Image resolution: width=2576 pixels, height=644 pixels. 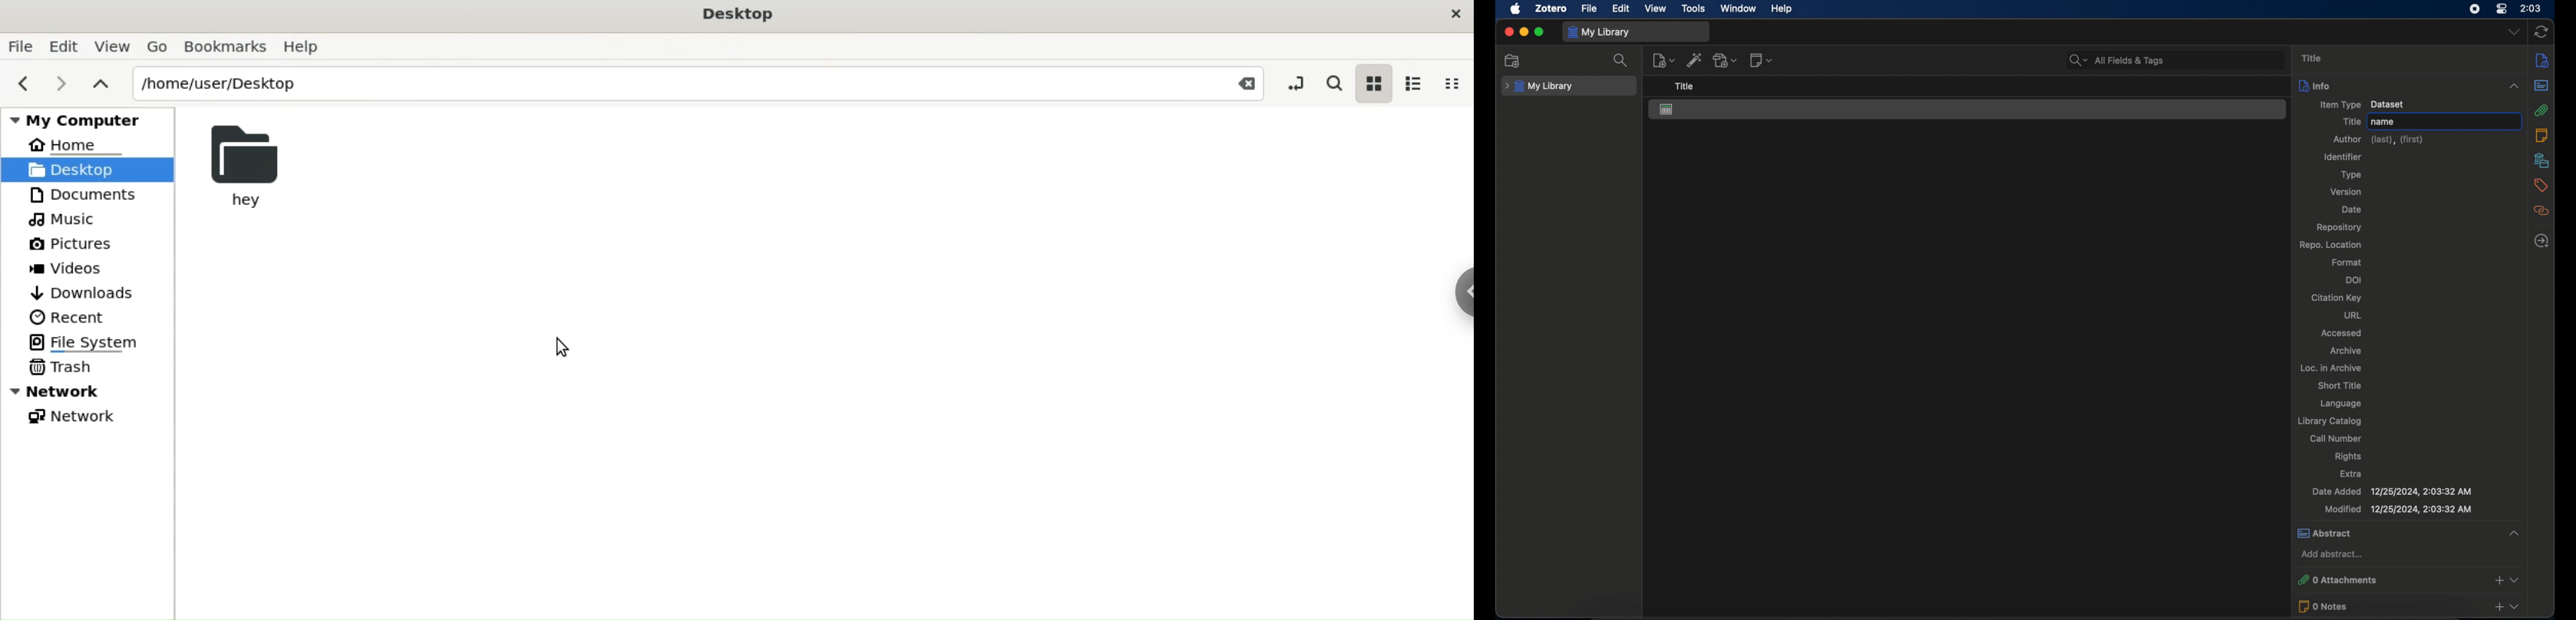 I want to click on archive, so click(x=2346, y=350).